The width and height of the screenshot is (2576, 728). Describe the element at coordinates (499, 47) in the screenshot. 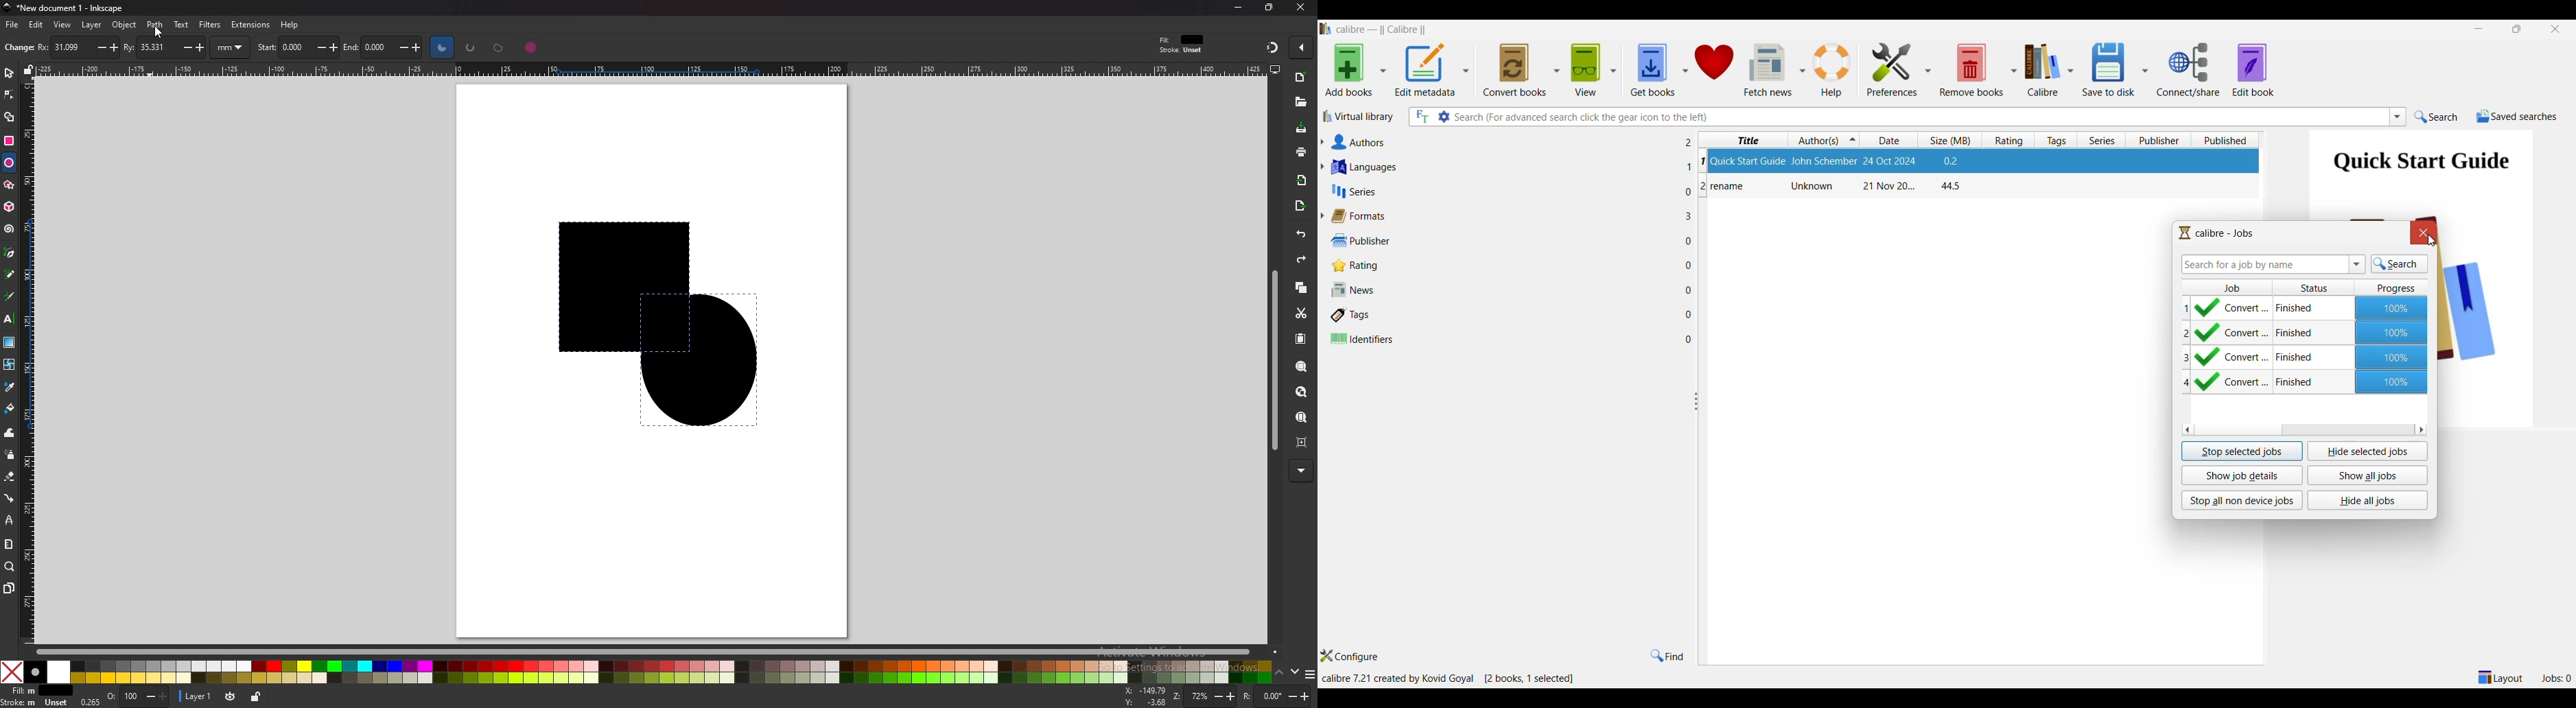

I see `chord` at that location.